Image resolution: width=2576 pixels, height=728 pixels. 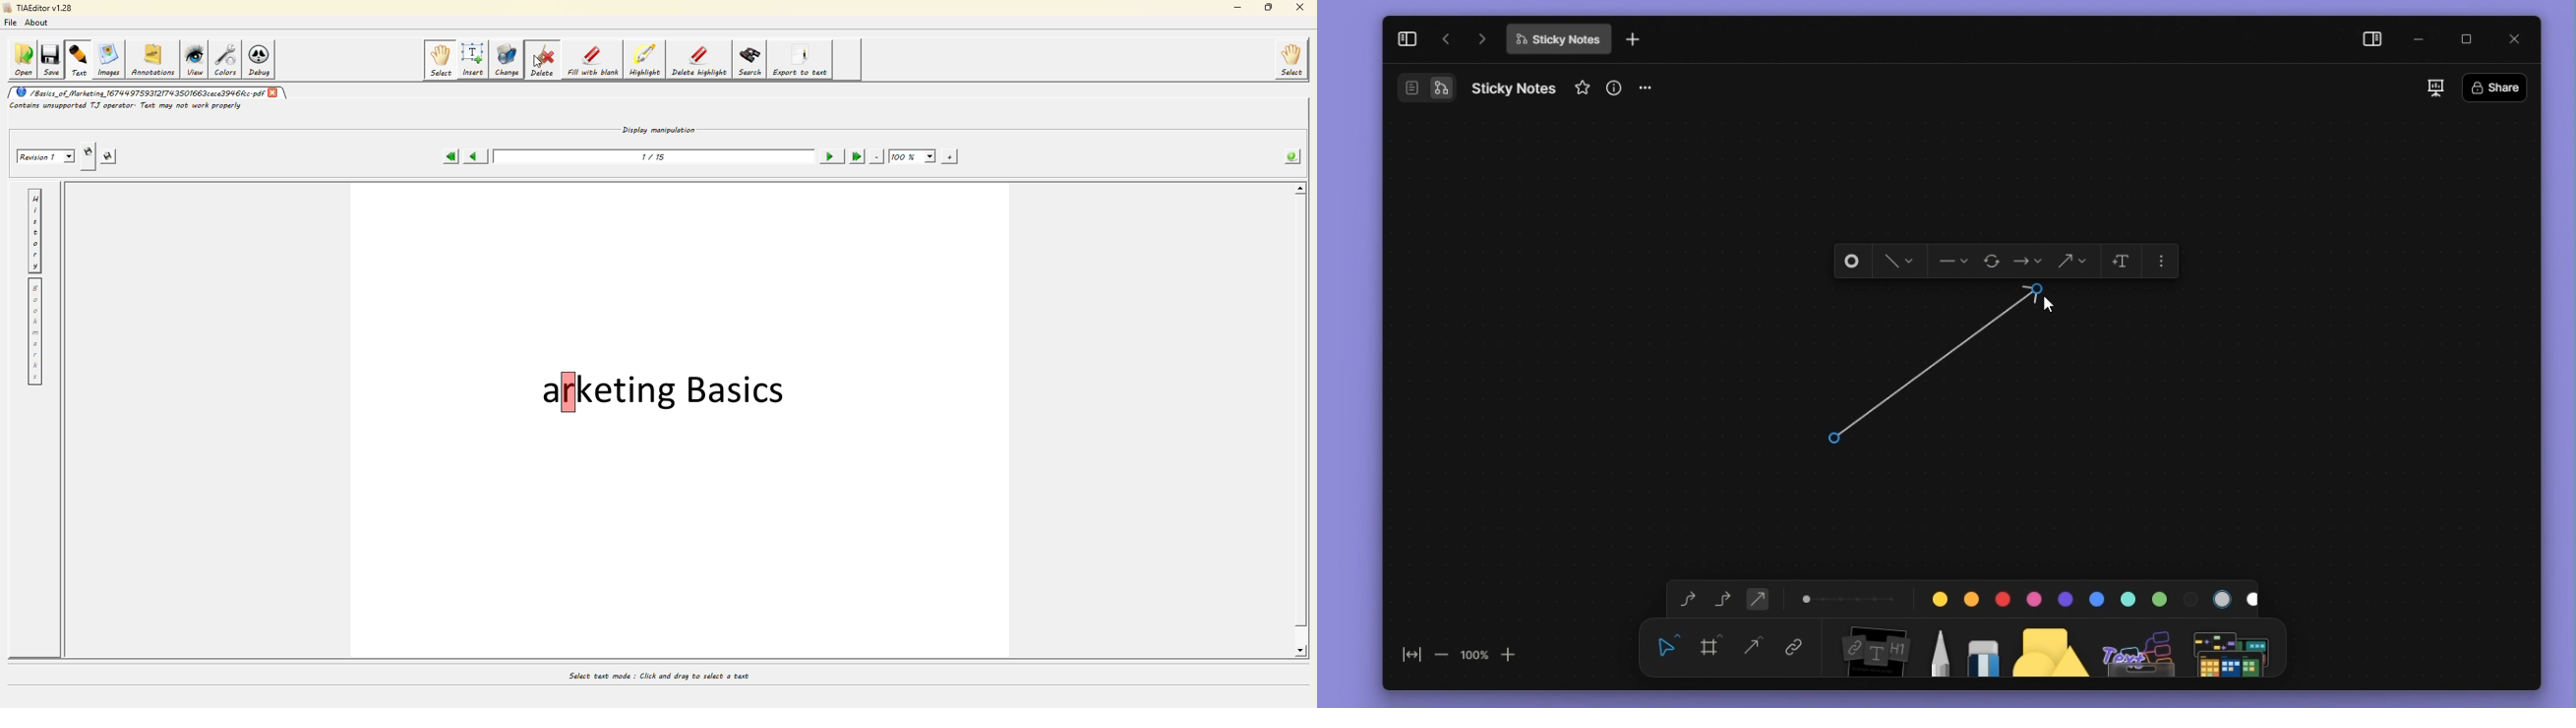 I want to click on thickness, so click(x=1849, y=597).